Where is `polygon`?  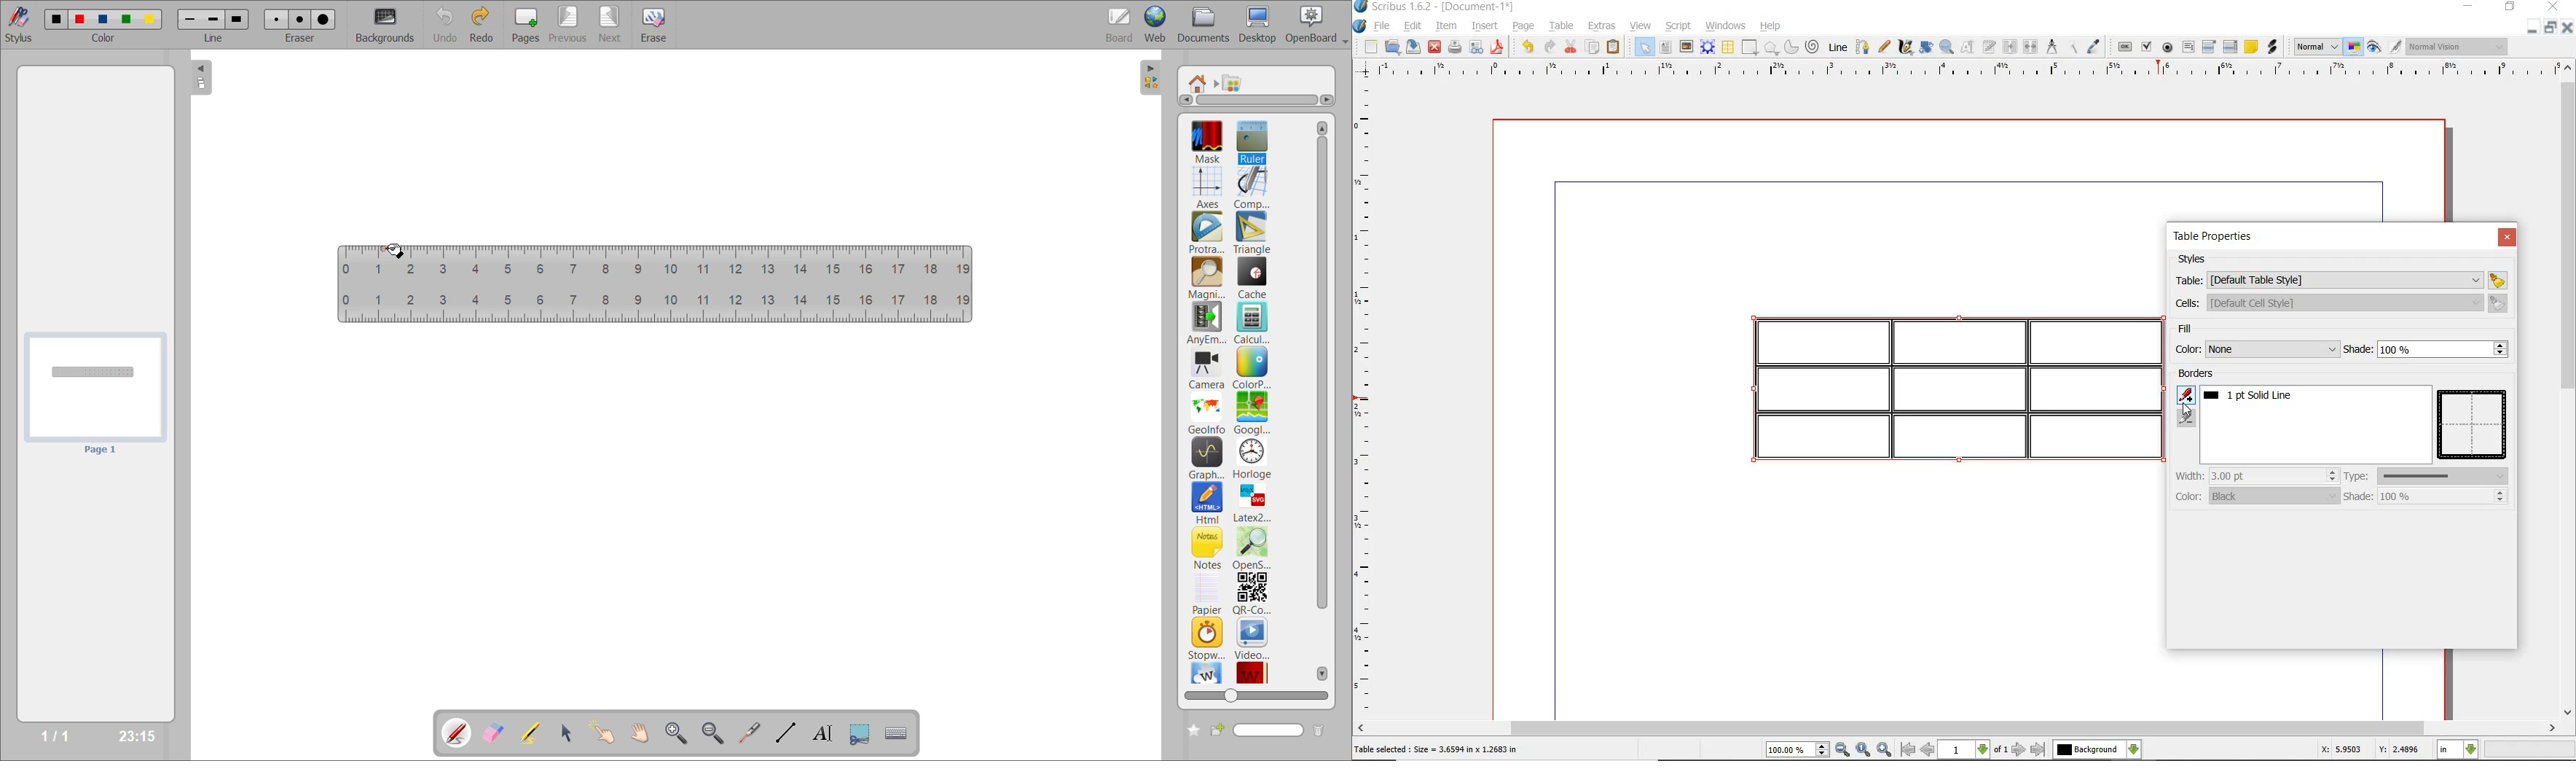 polygon is located at coordinates (1772, 48).